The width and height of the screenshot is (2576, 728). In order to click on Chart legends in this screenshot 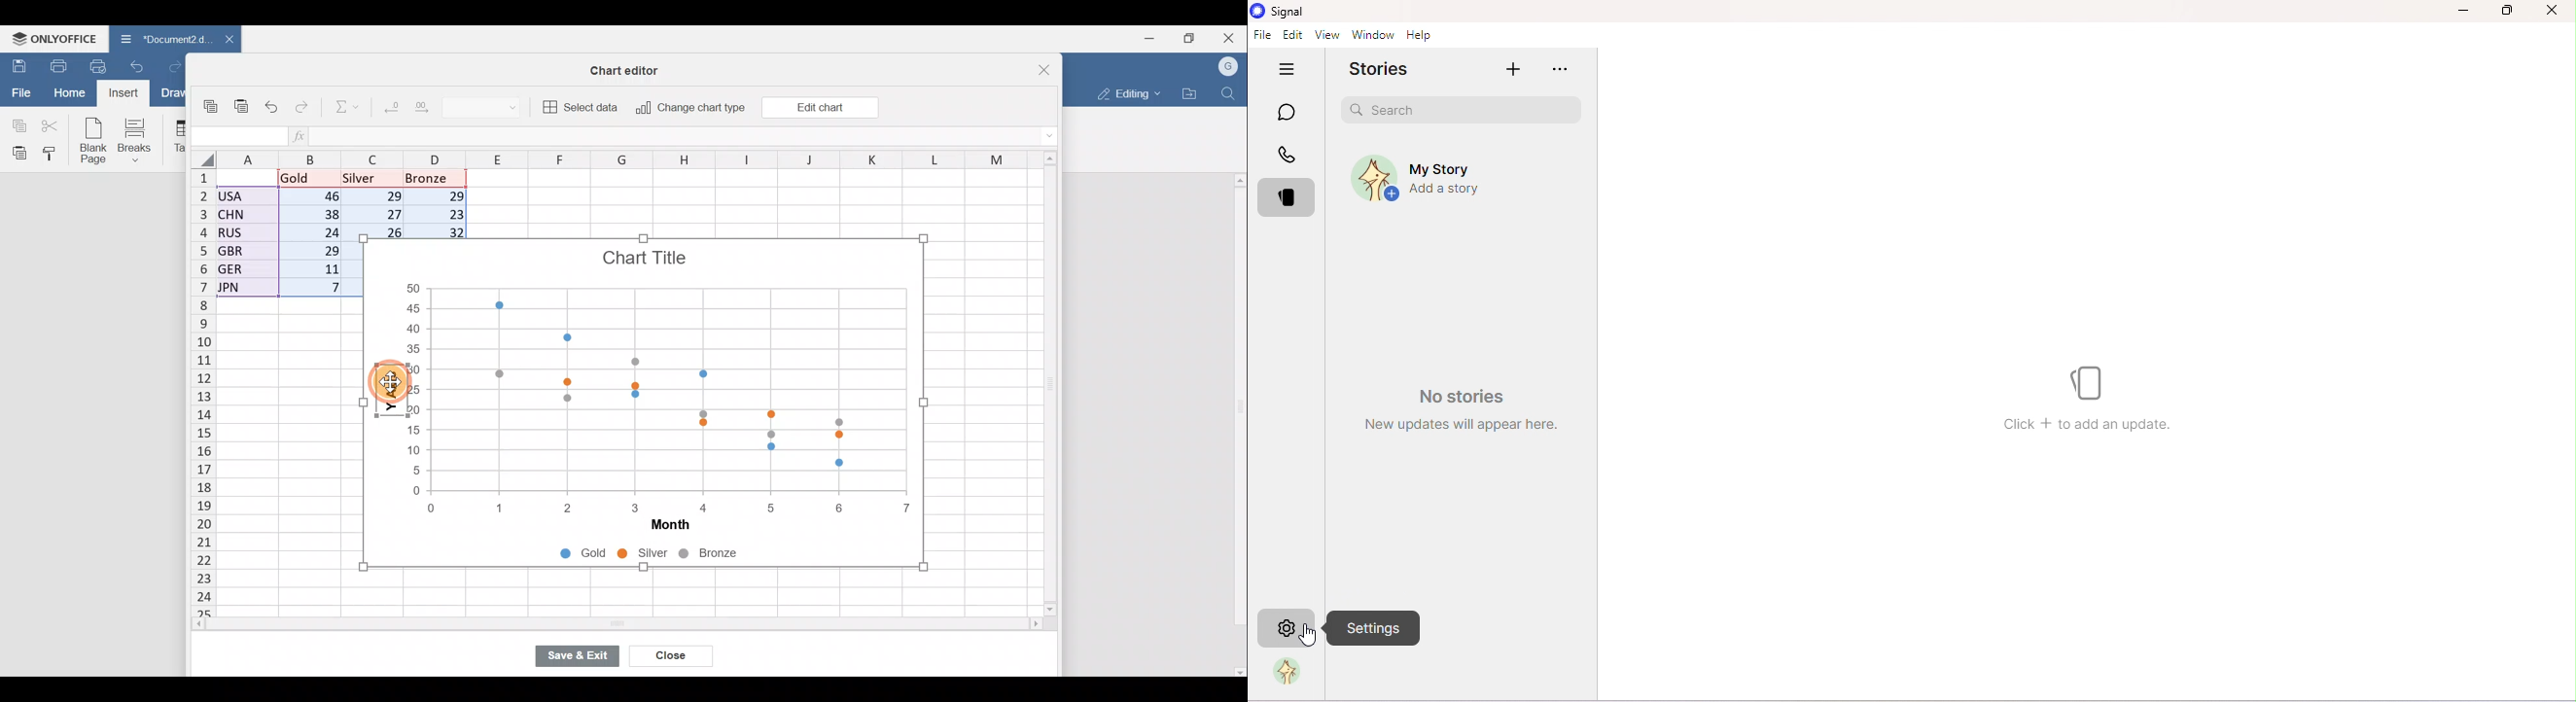, I will do `click(670, 555)`.